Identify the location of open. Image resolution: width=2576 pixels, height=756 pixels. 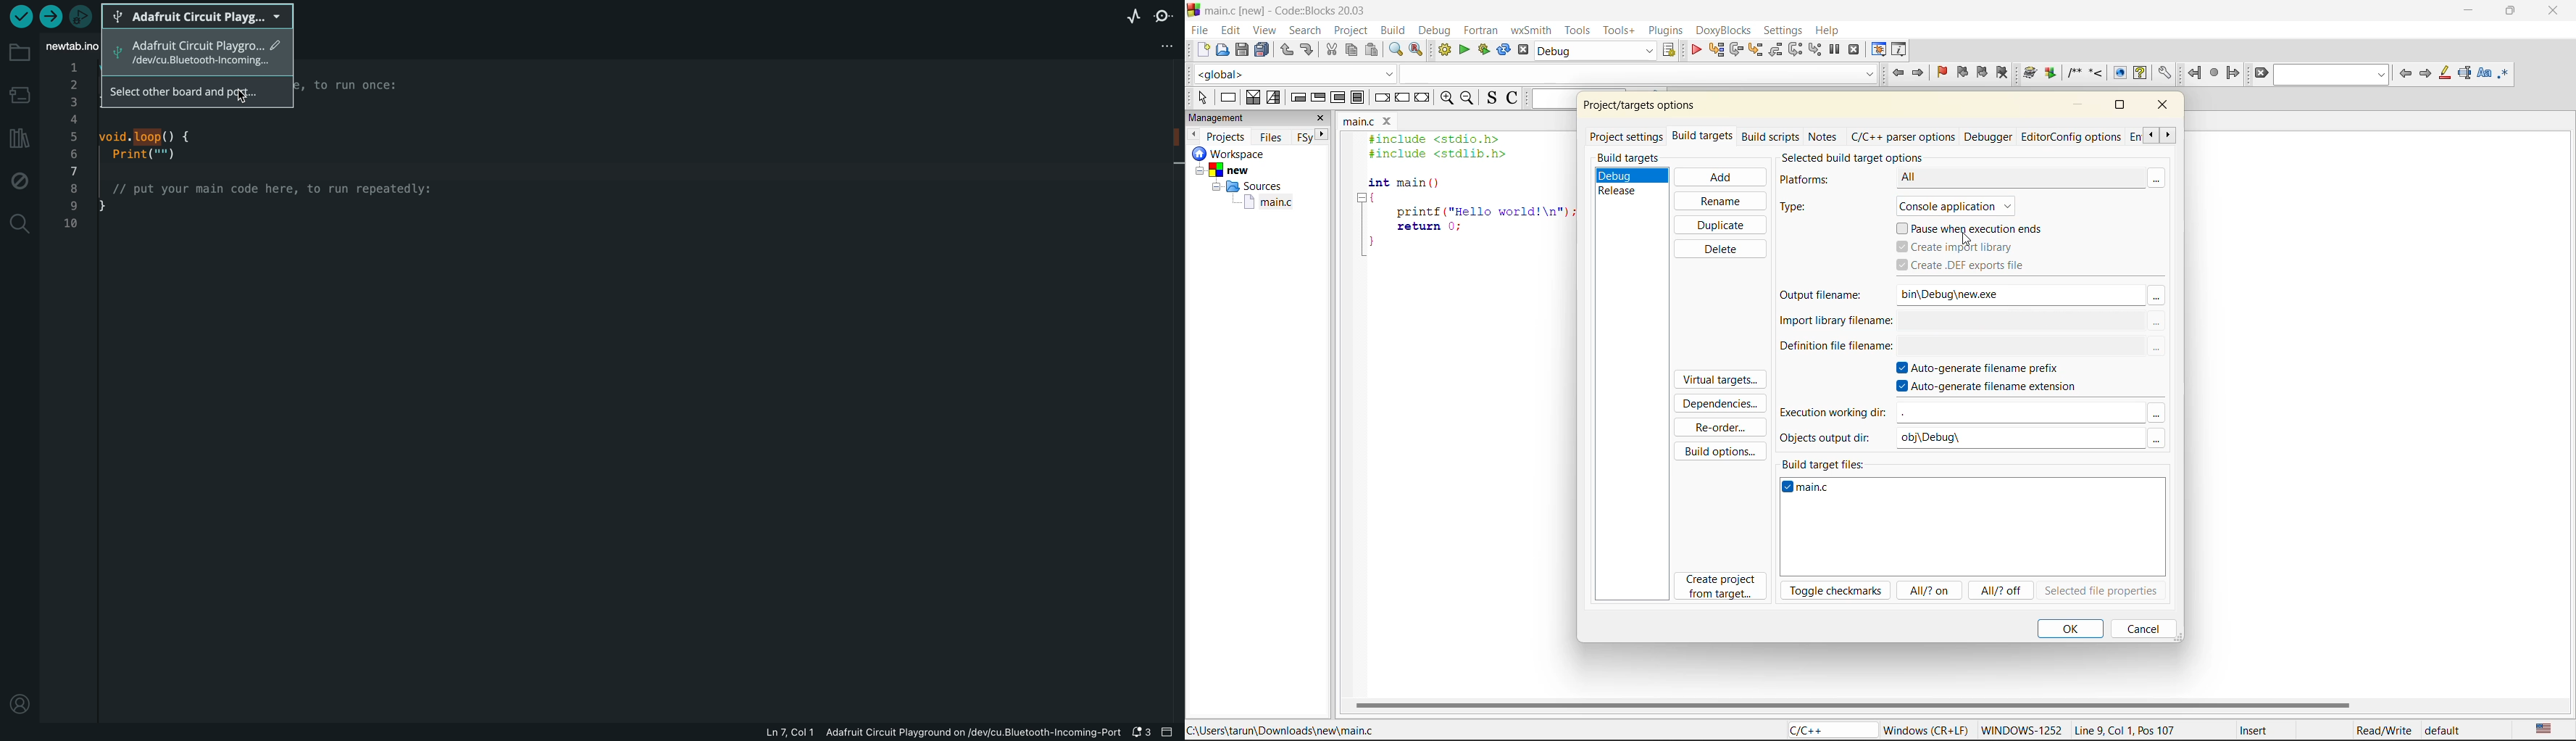
(1223, 50).